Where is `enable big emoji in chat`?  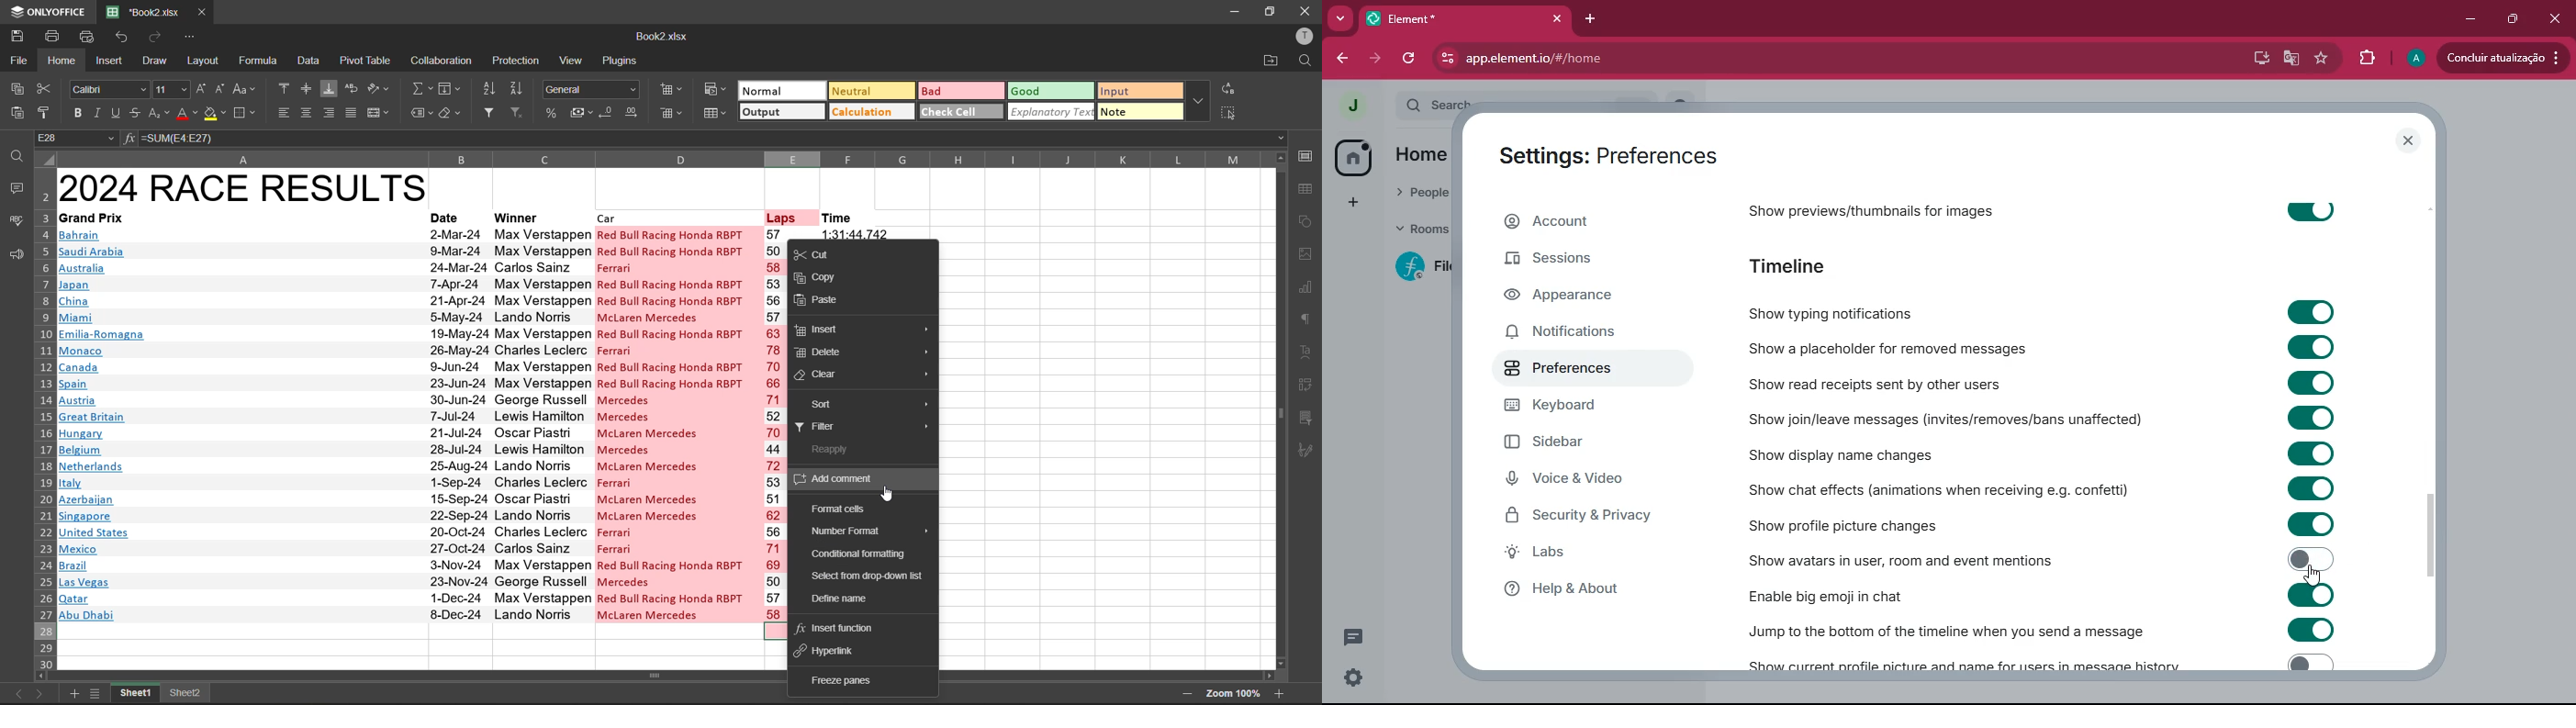
enable big emoji in chat is located at coordinates (1858, 594).